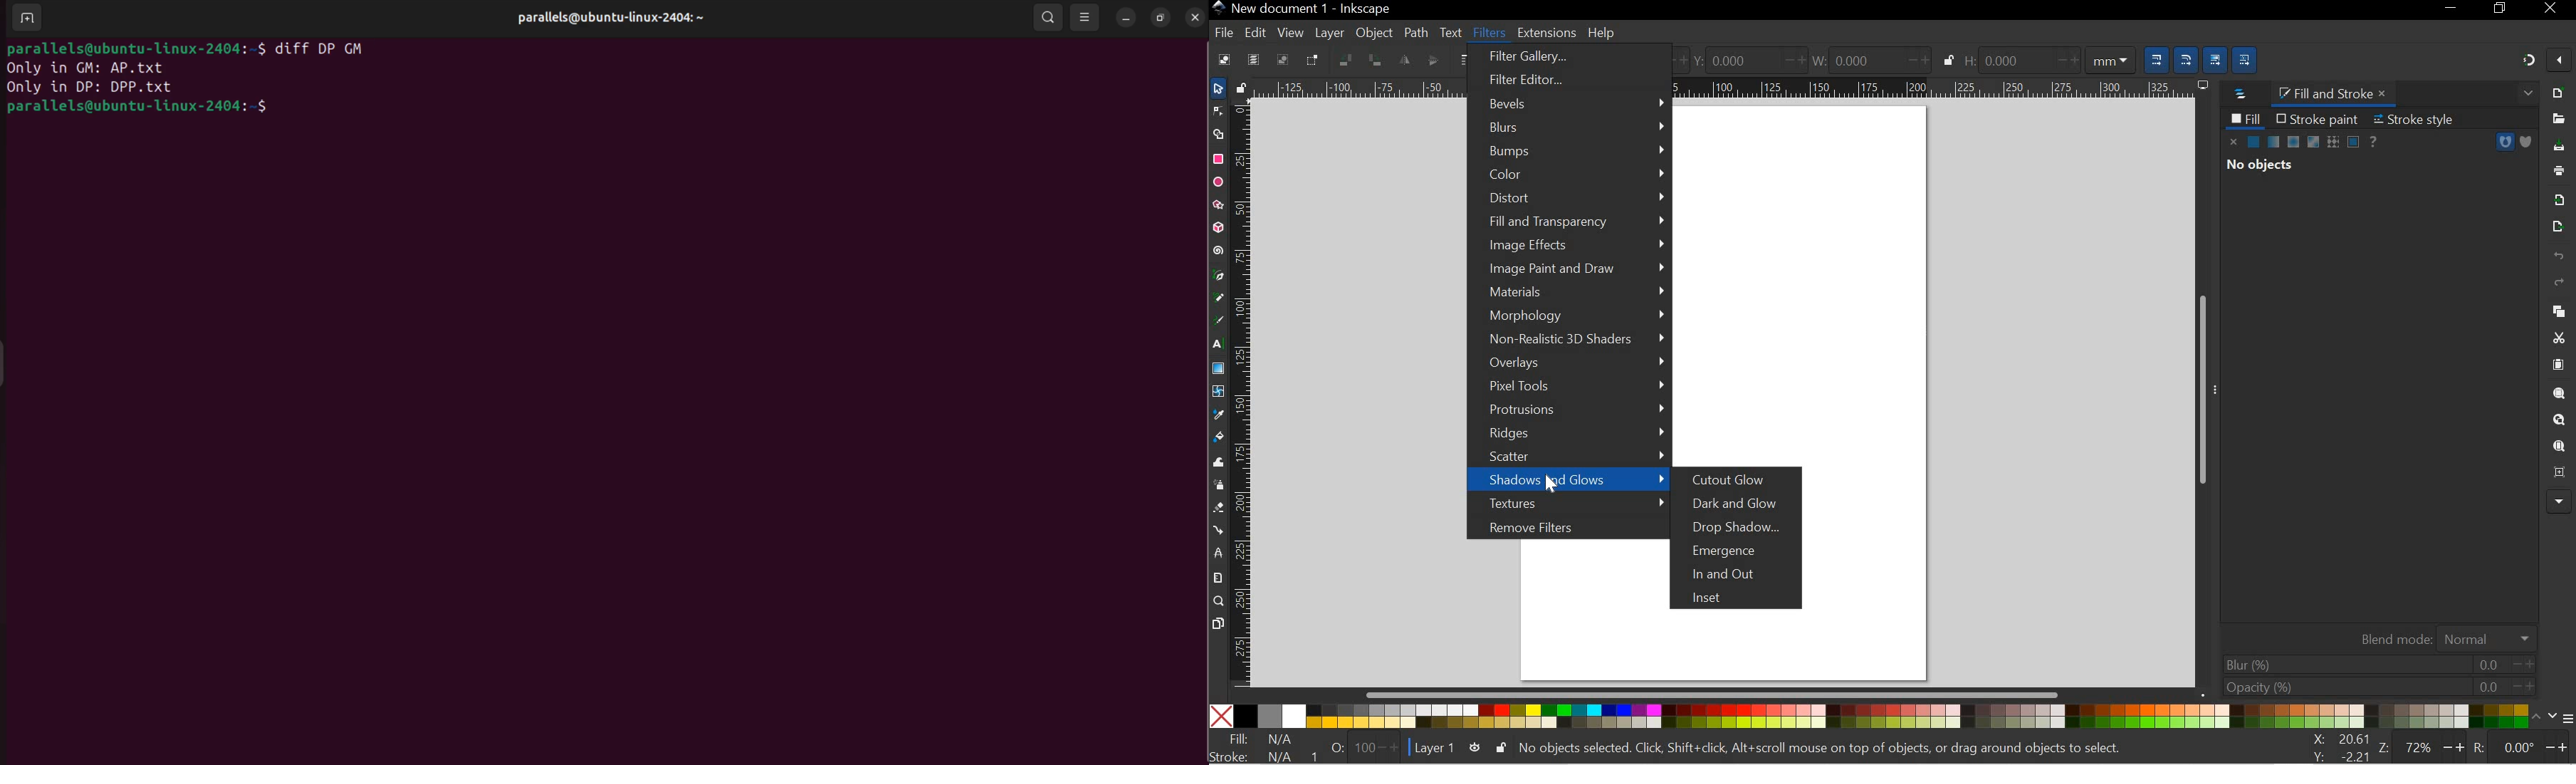 This screenshot has width=2576, height=784. Describe the element at coordinates (2559, 500) in the screenshot. I see `Image and Text Effects` at that location.